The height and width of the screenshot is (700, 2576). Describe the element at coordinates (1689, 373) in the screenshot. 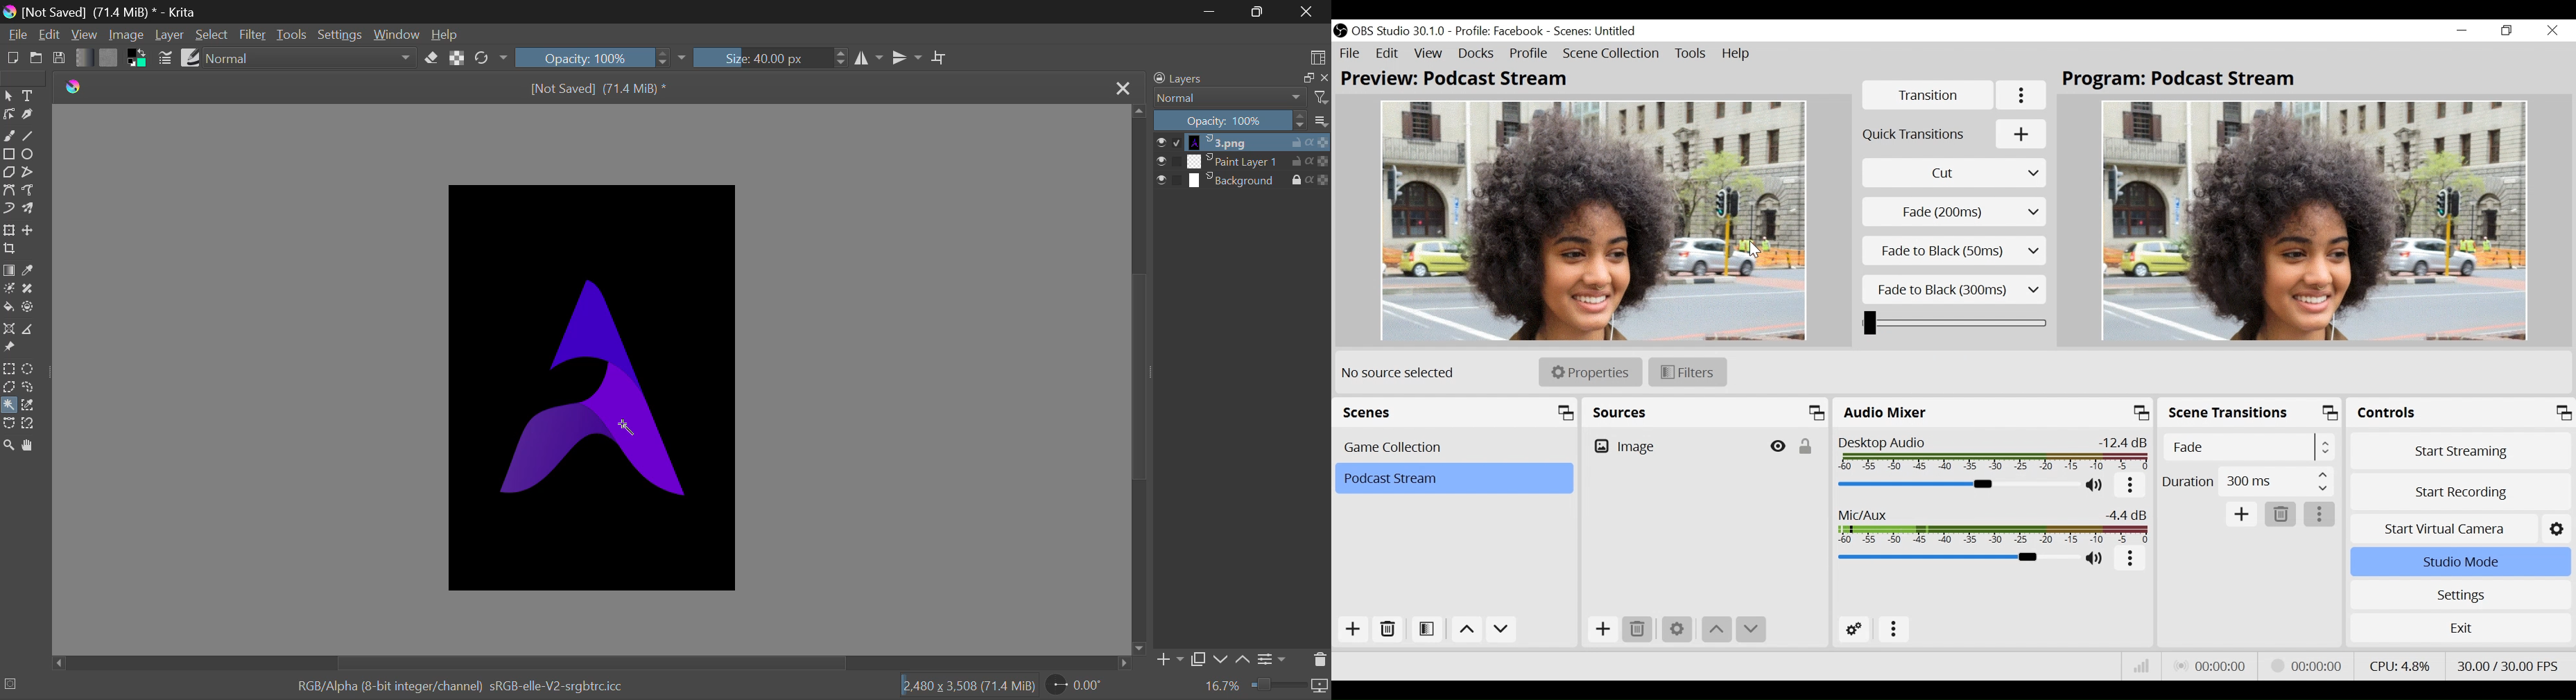

I see `Filters` at that location.